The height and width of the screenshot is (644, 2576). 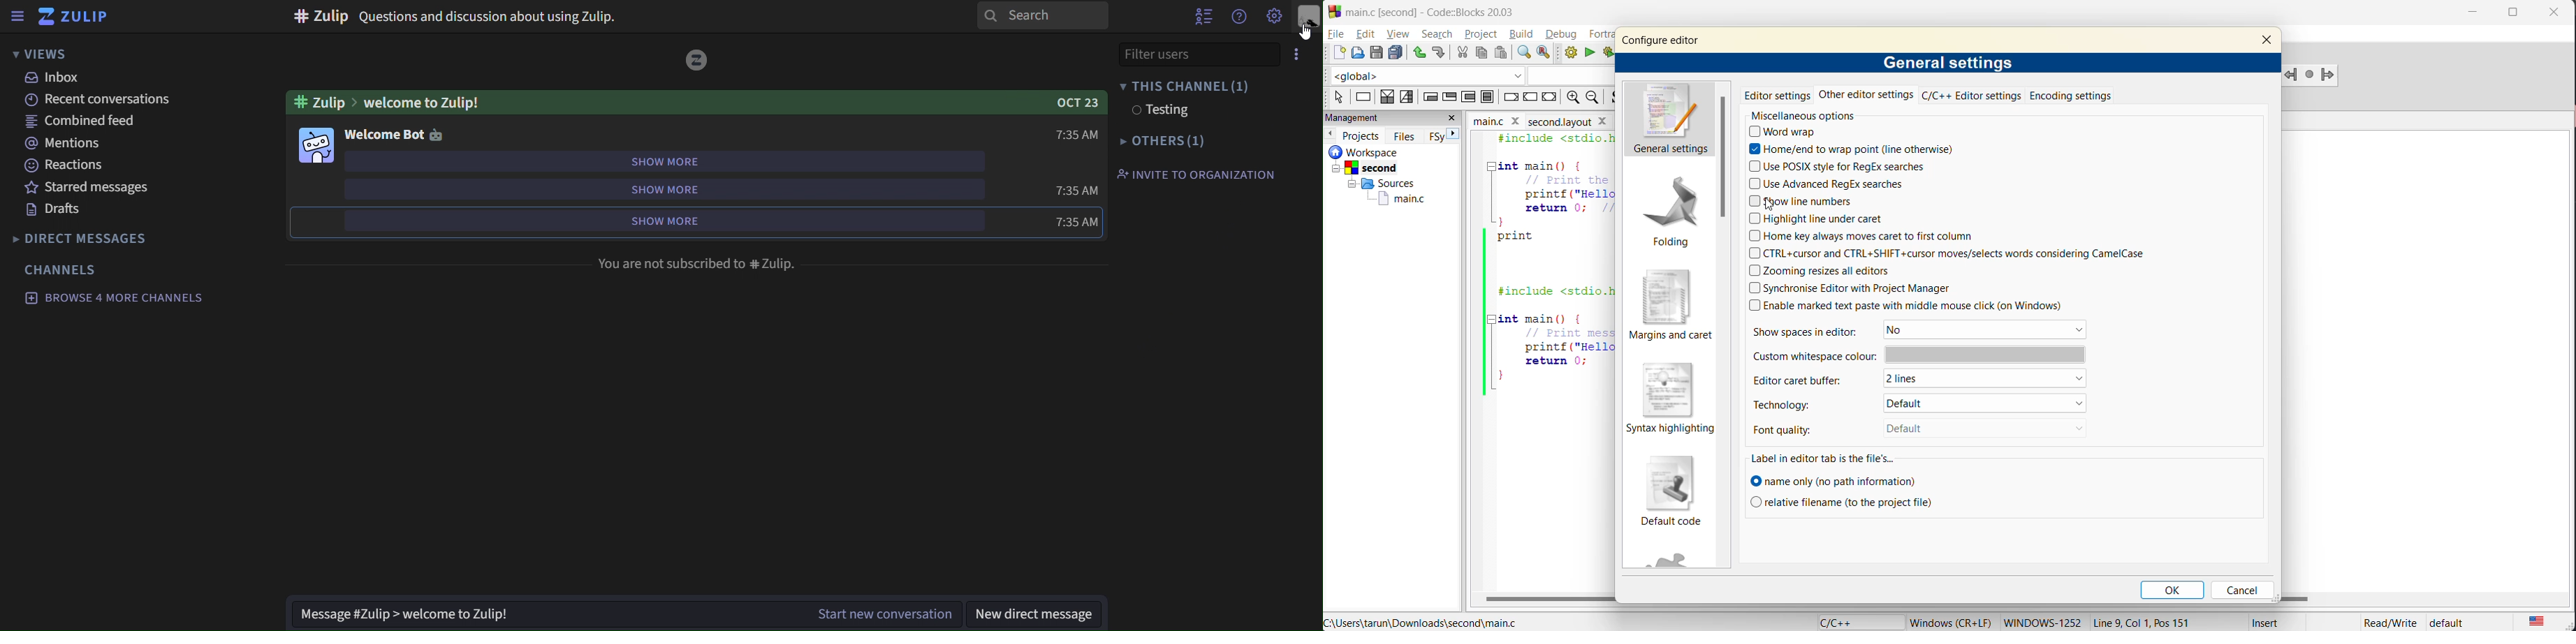 I want to click on close, so click(x=1516, y=120).